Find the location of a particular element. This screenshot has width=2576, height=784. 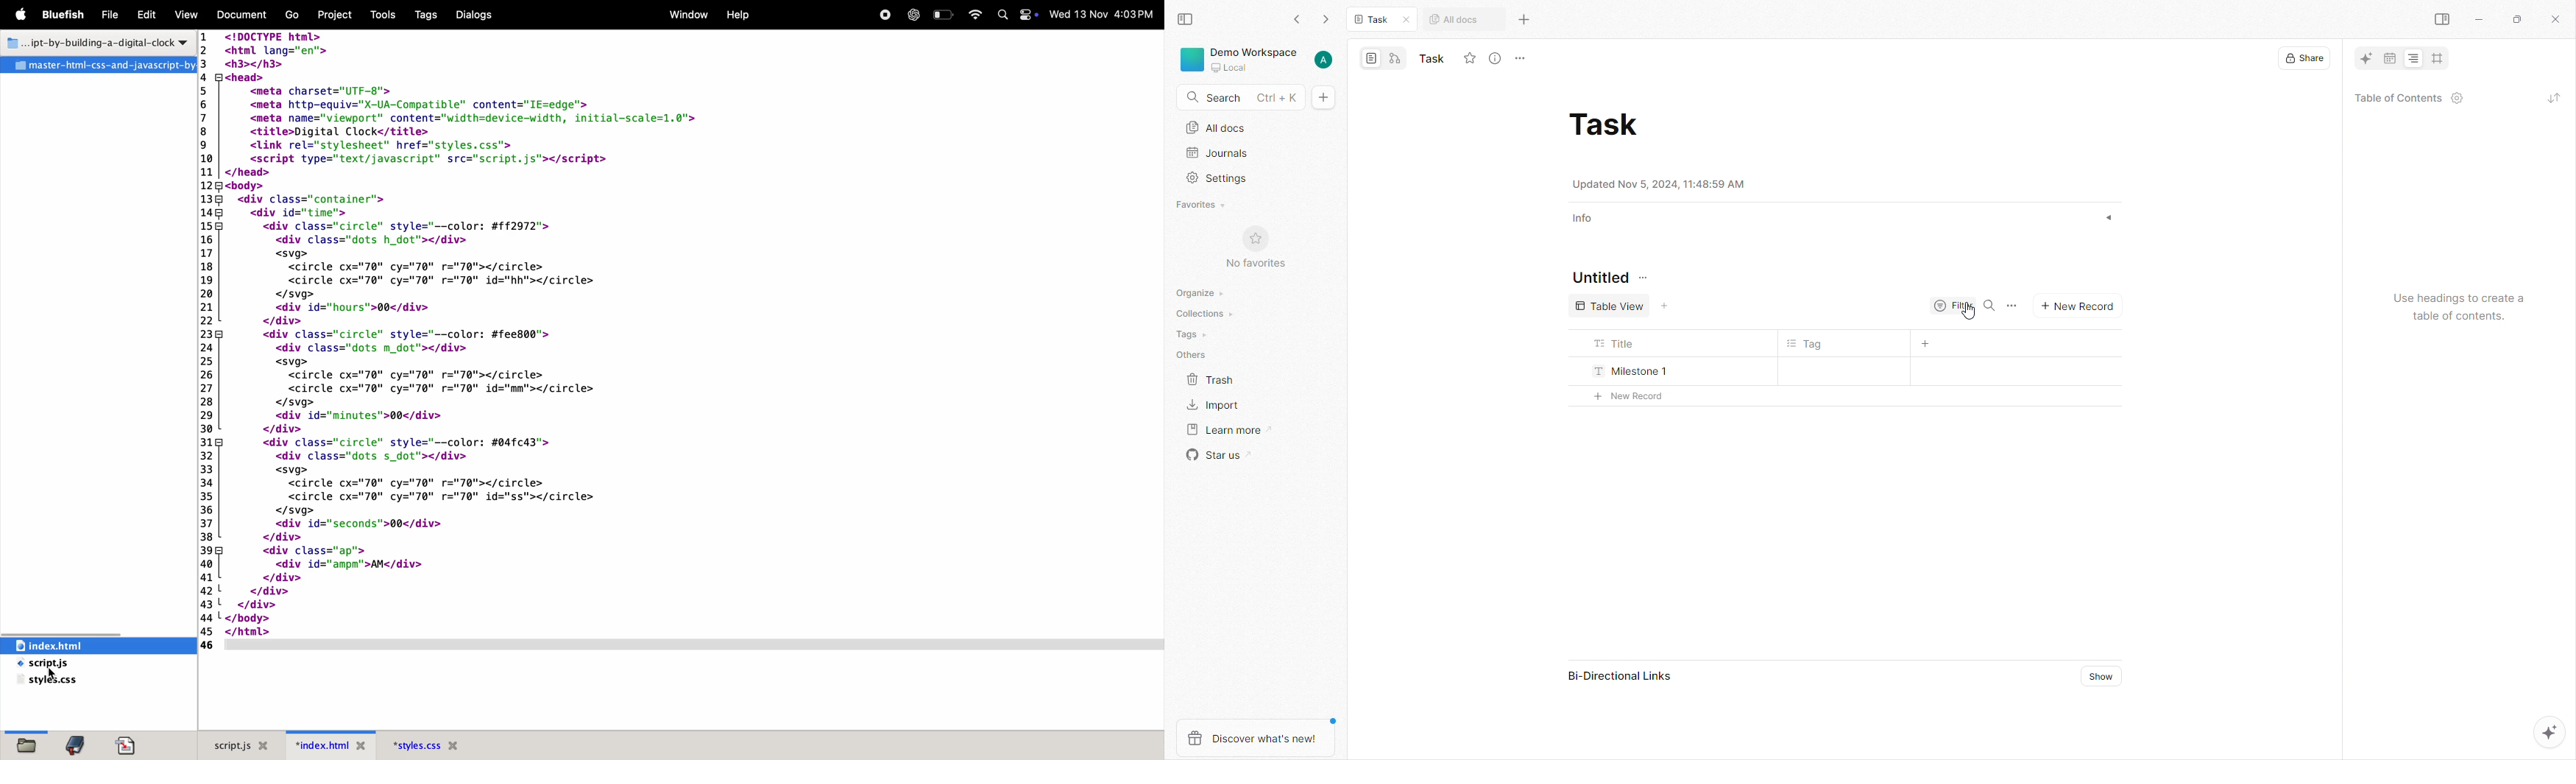

+ New Record is located at coordinates (1635, 396).